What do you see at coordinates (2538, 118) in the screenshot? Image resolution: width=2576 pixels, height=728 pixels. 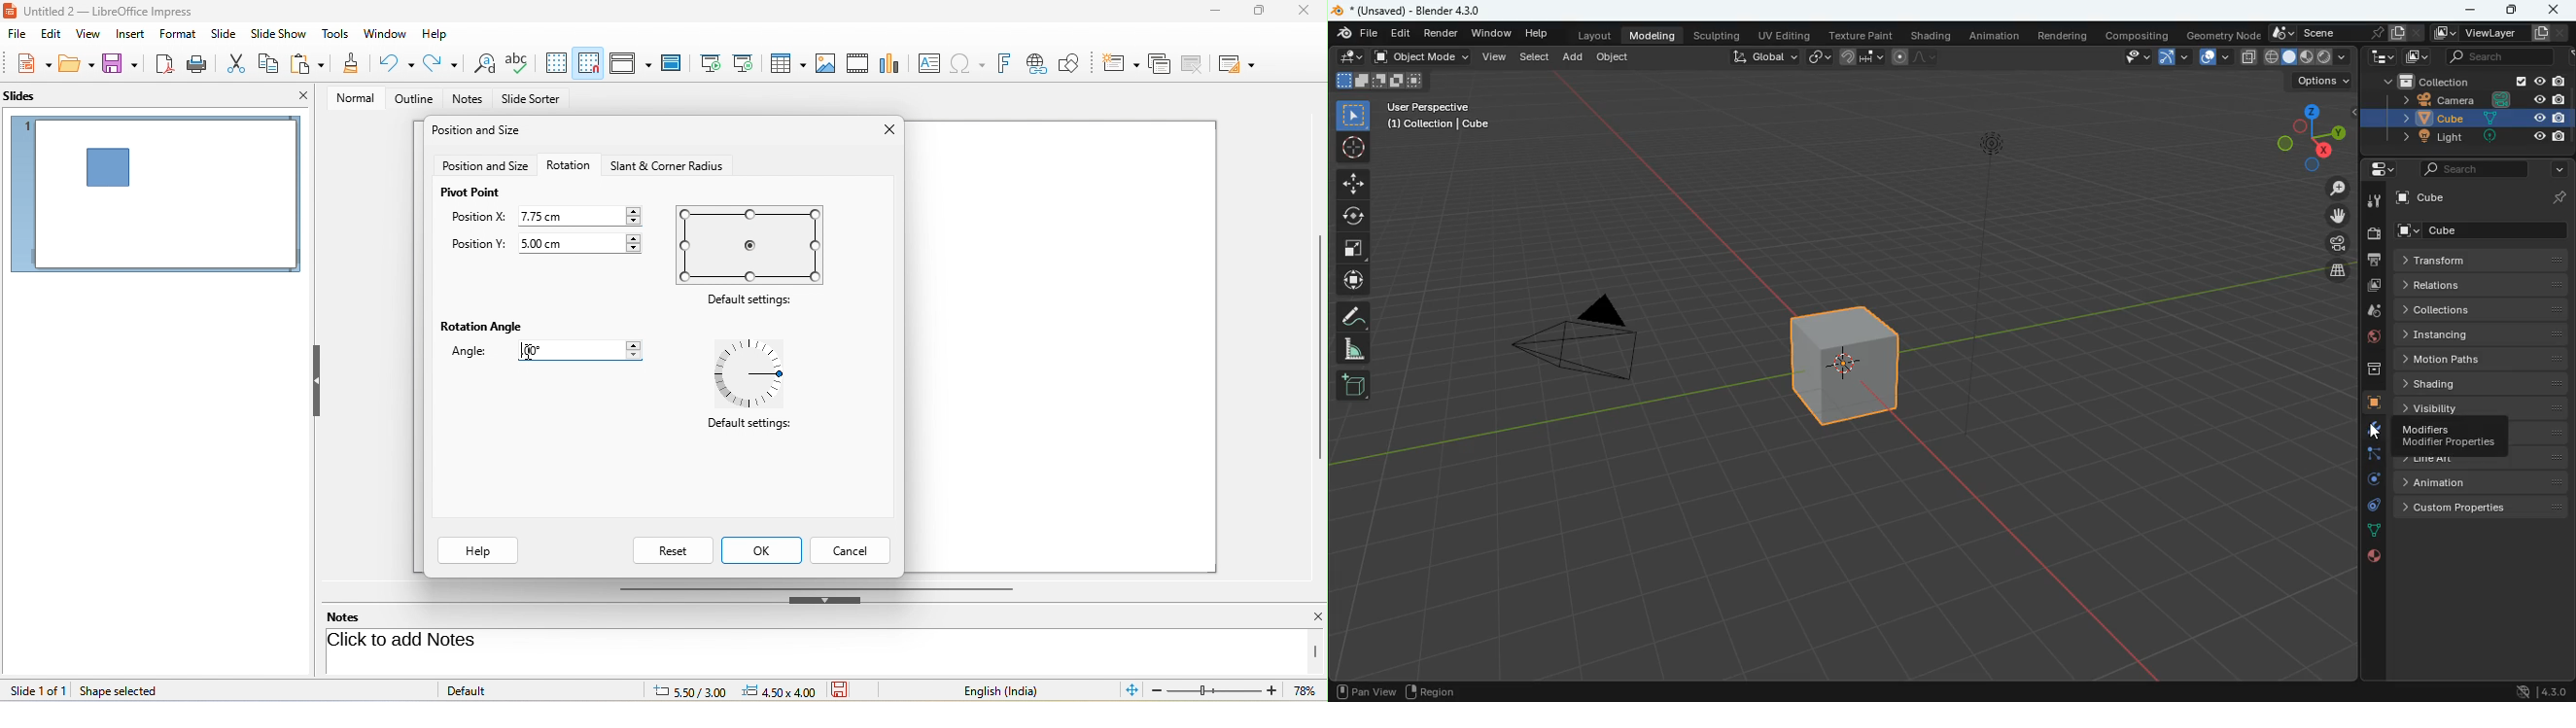 I see `` at bounding box center [2538, 118].